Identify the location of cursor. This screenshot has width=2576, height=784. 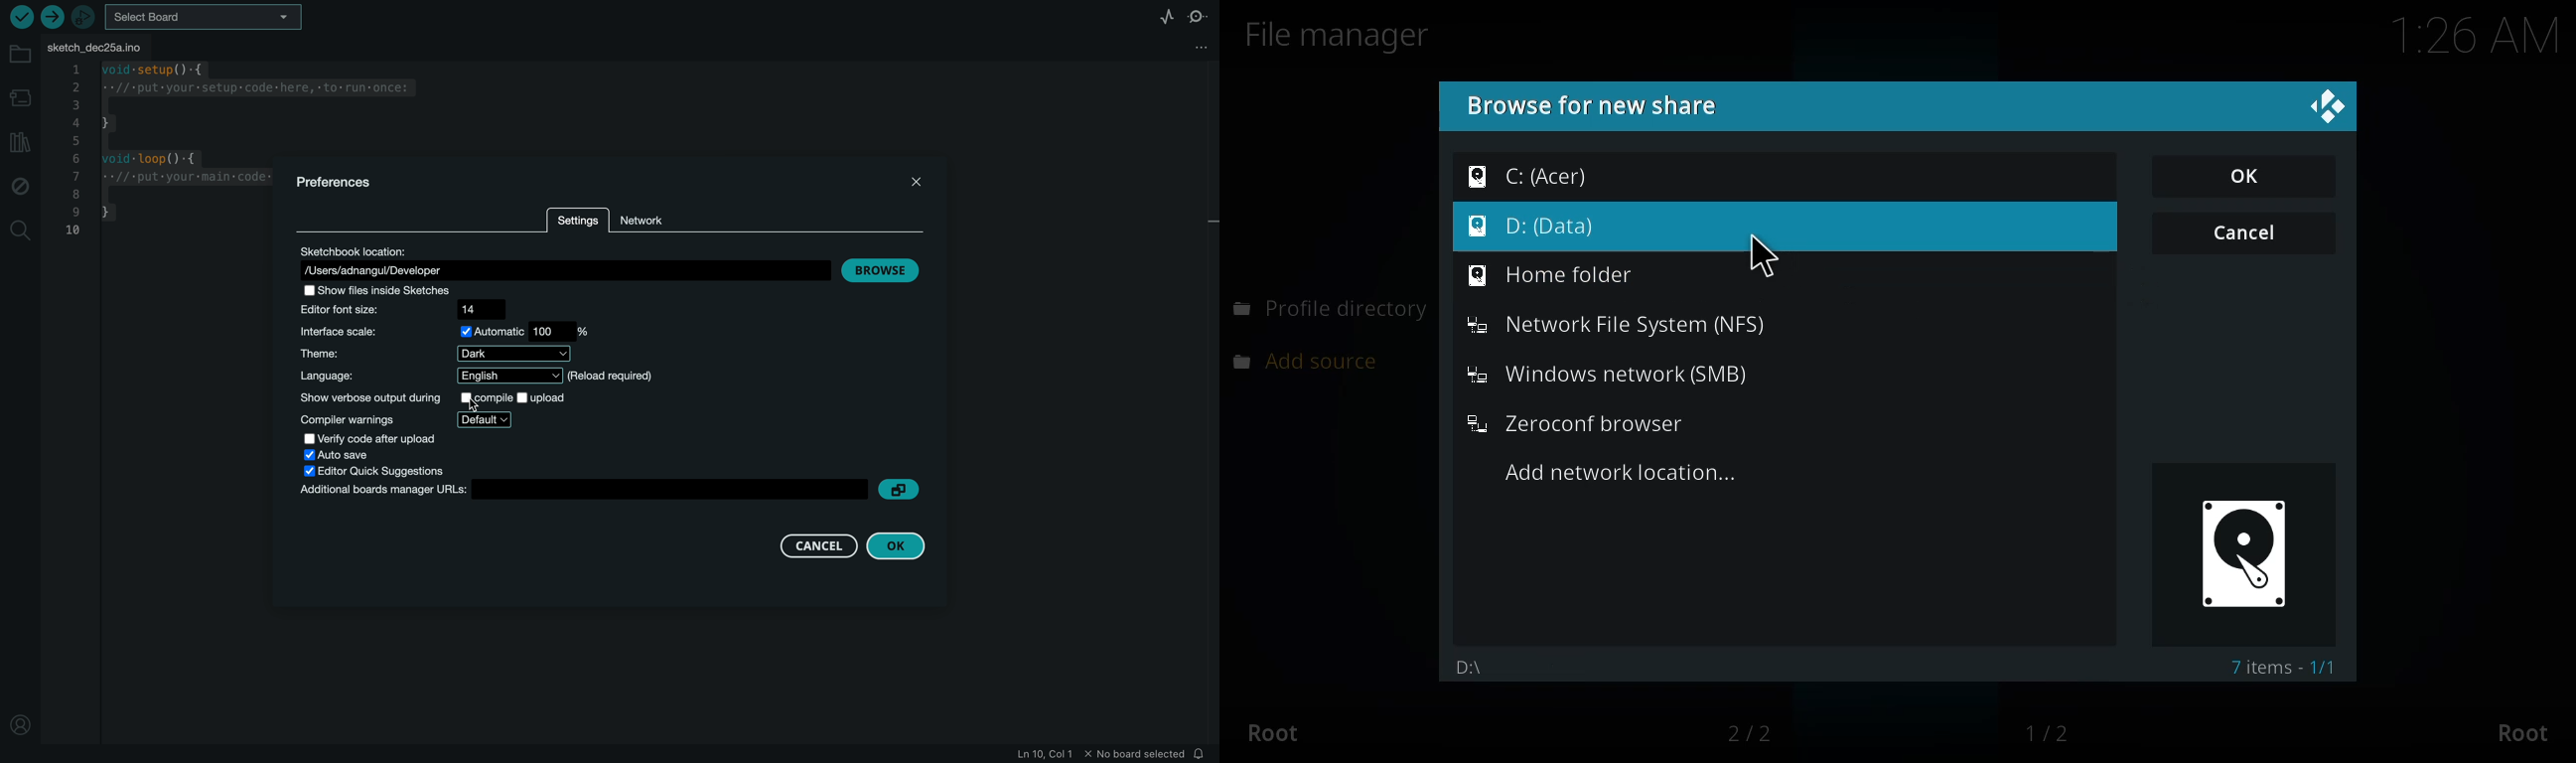
(1761, 256).